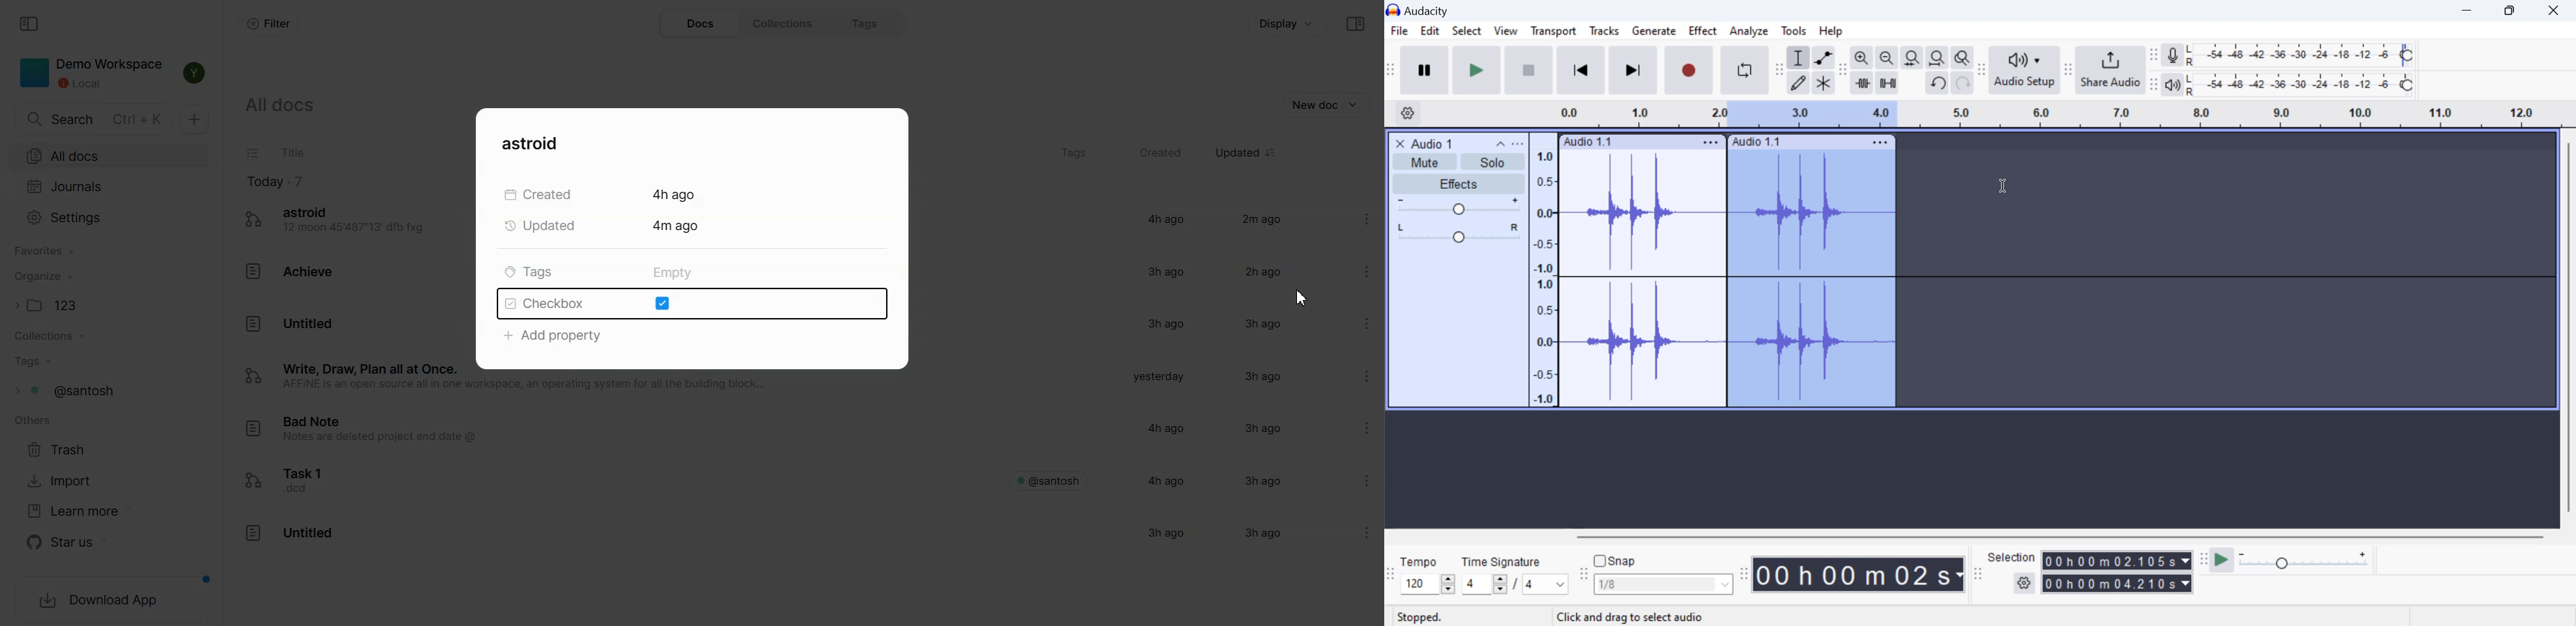 The height and width of the screenshot is (644, 2576). What do you see at coordinates (1484, 584) in the screenshot?
I see `increase or decrease time signature` at bounding box center [1484, 584].